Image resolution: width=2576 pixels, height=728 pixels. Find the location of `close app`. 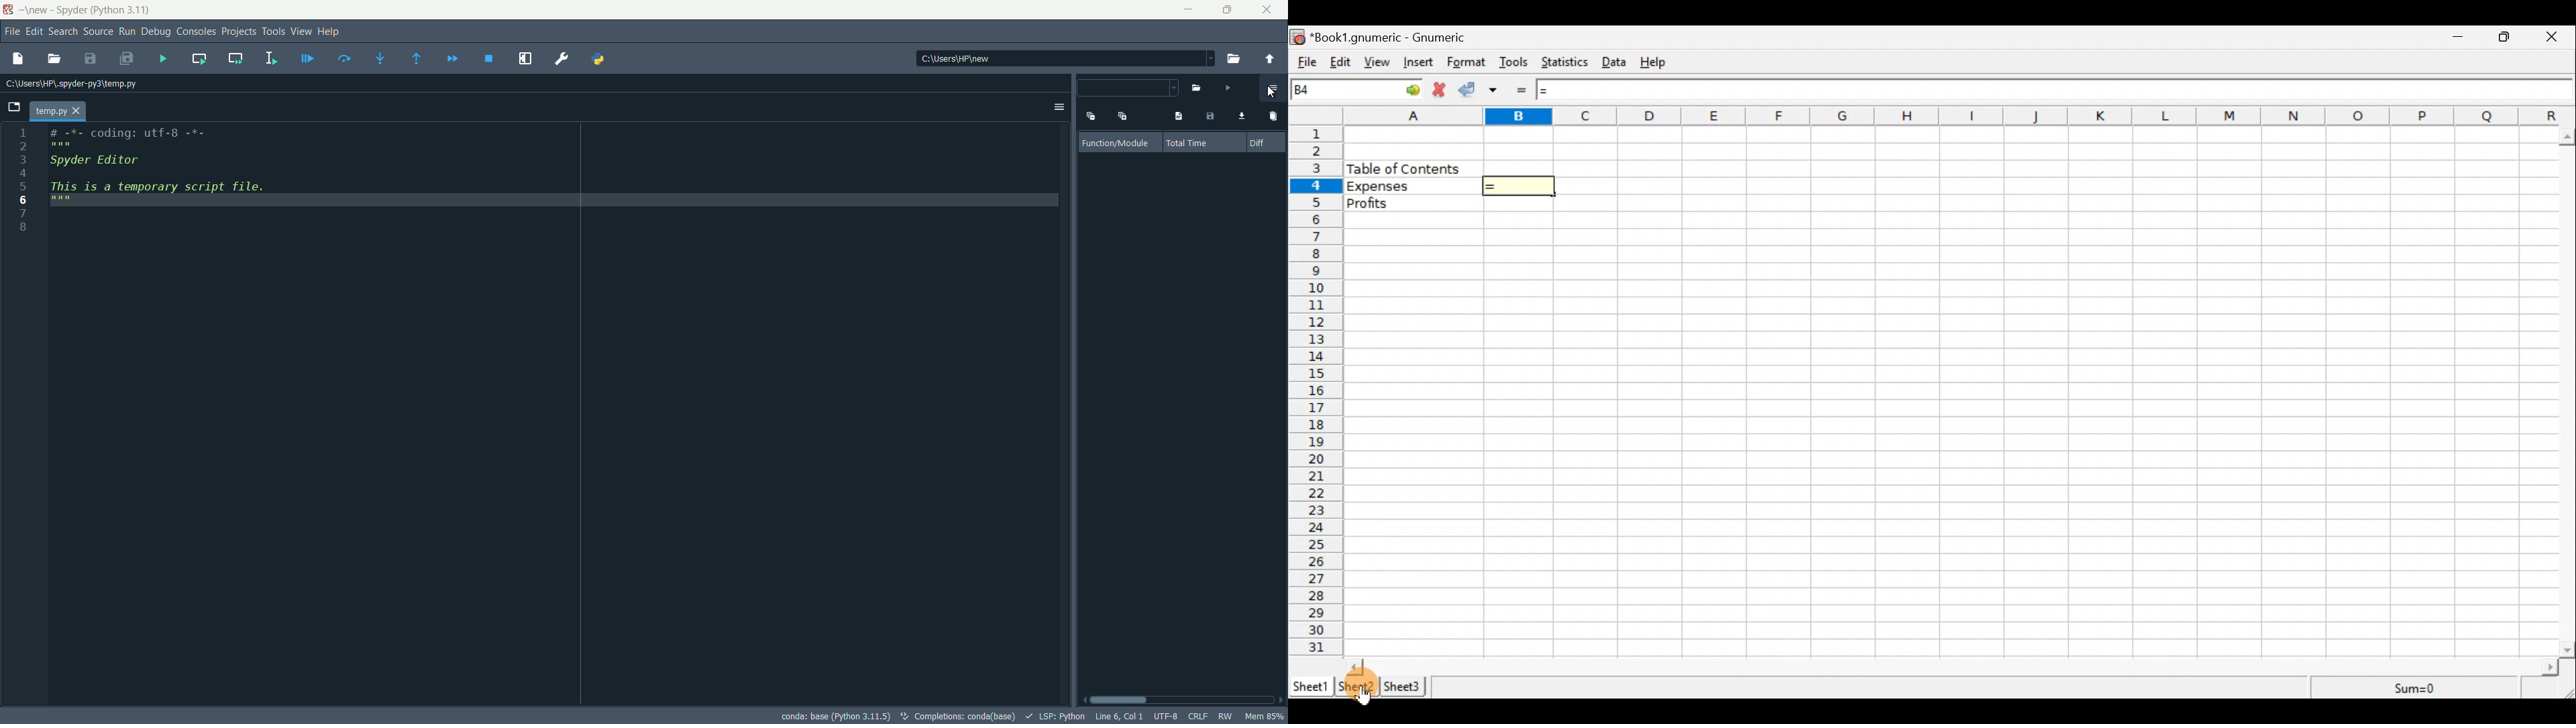

close app is located at coordinates (1268, 10).